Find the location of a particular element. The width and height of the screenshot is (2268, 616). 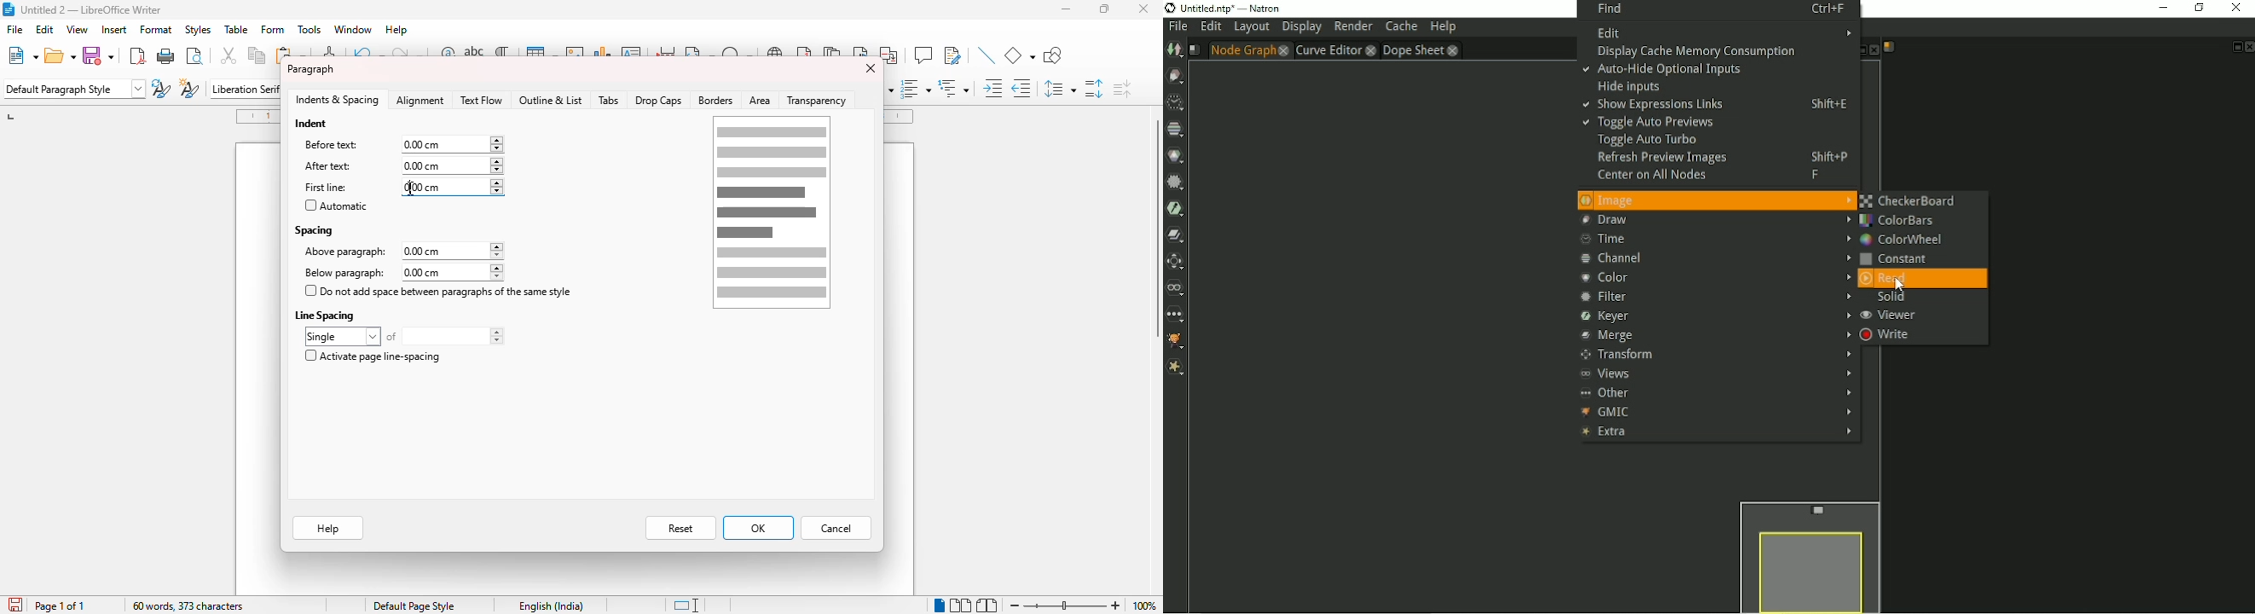

line spacing is located at coordinates (327, 315).